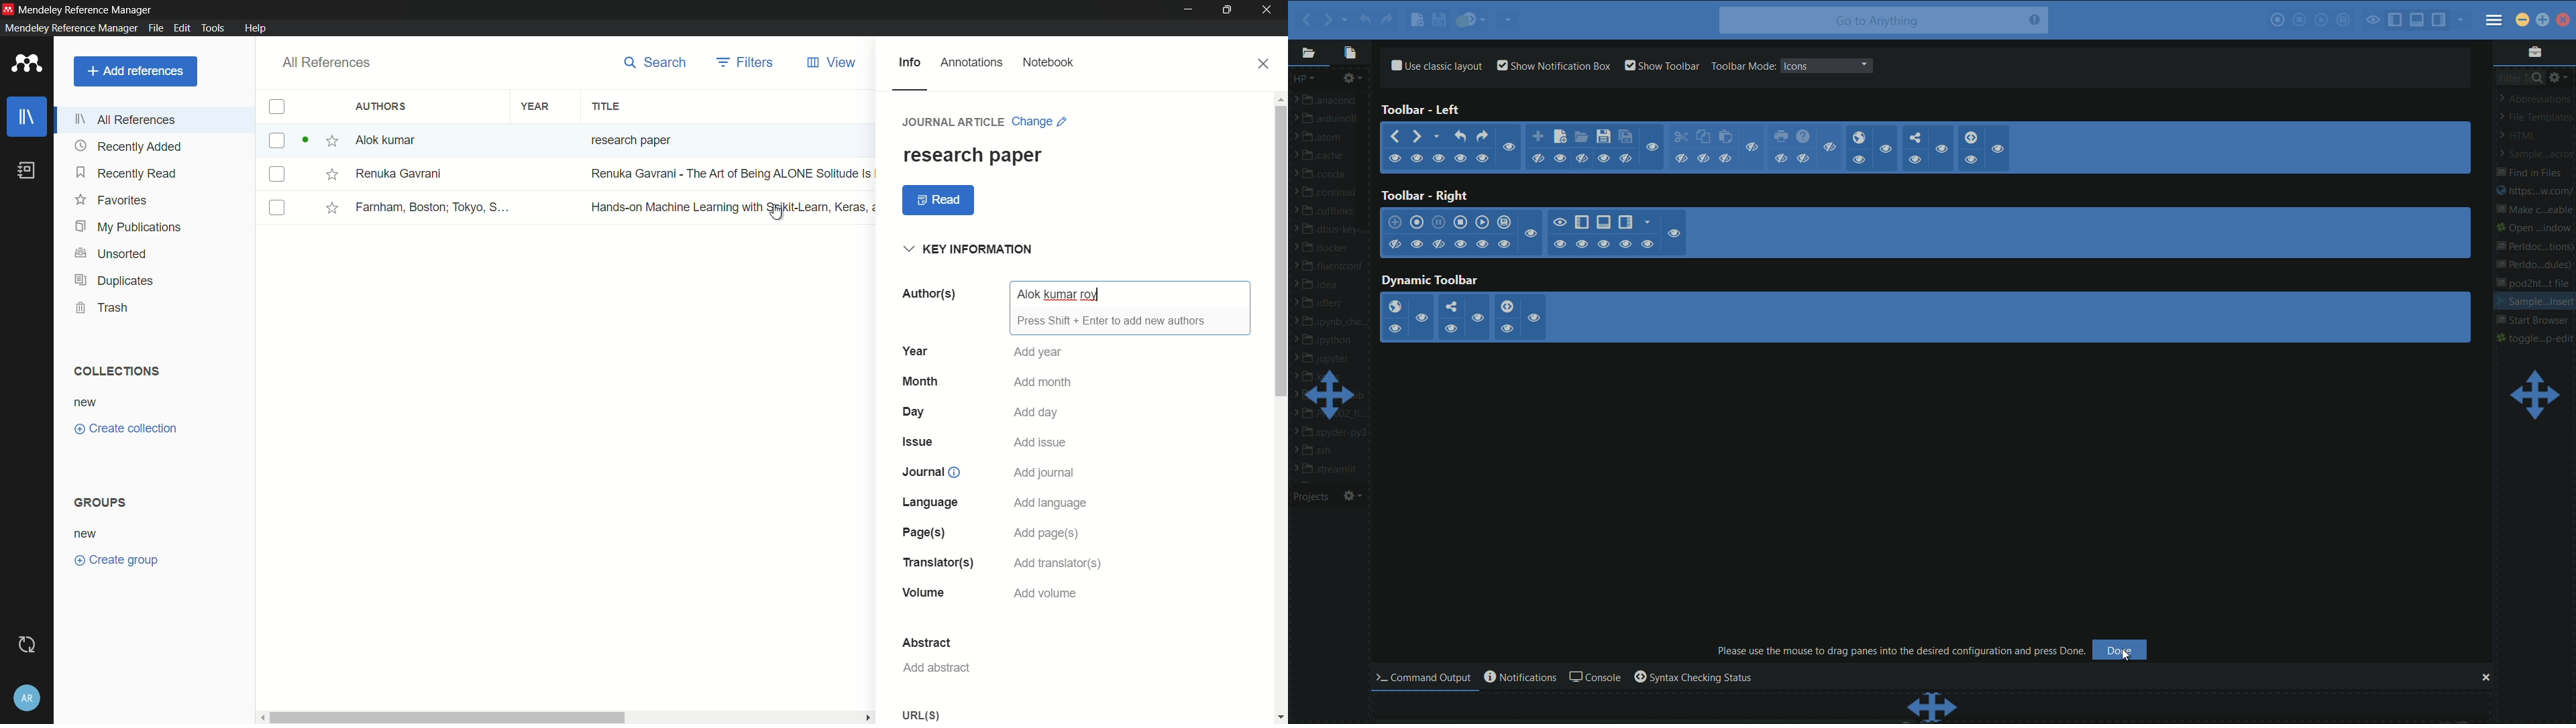 This screenshot has height=728, width=2576. I want to click on add year, so click(1039, 353).